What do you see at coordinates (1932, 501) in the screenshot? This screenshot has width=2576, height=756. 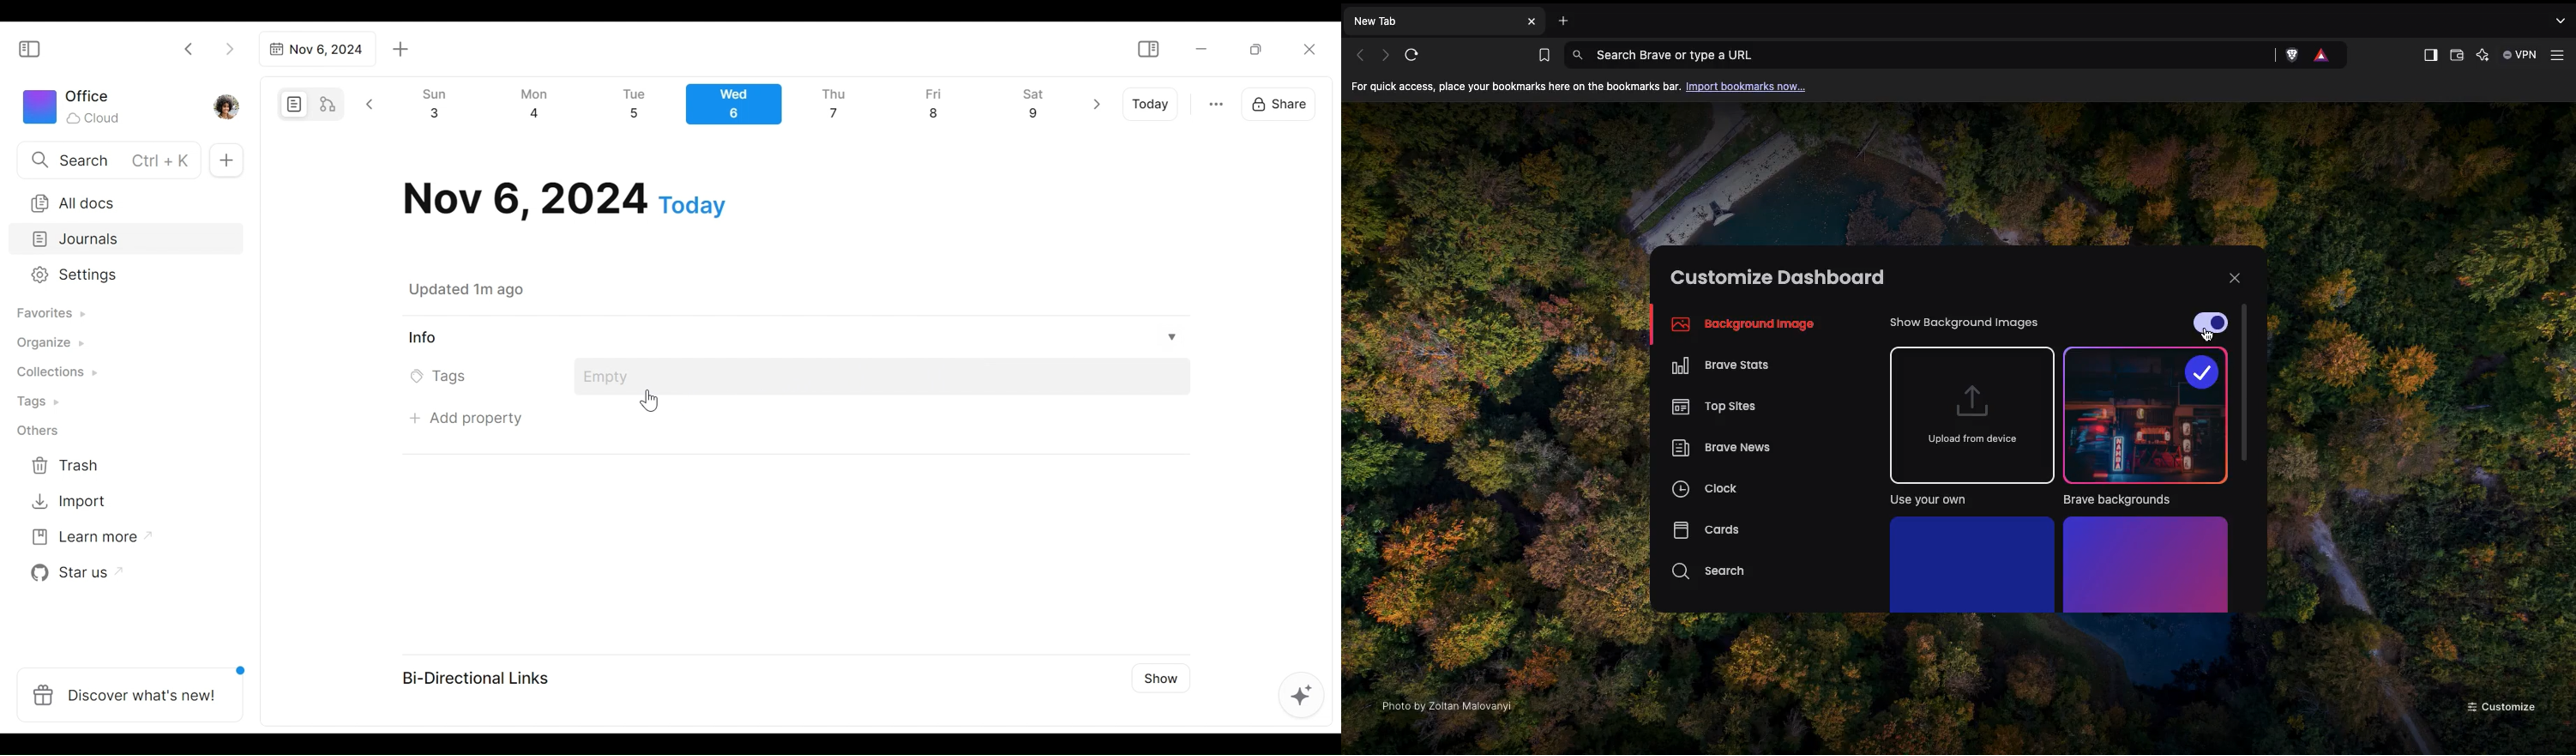 I see `Use your own` at bounding box center [1932, 501].